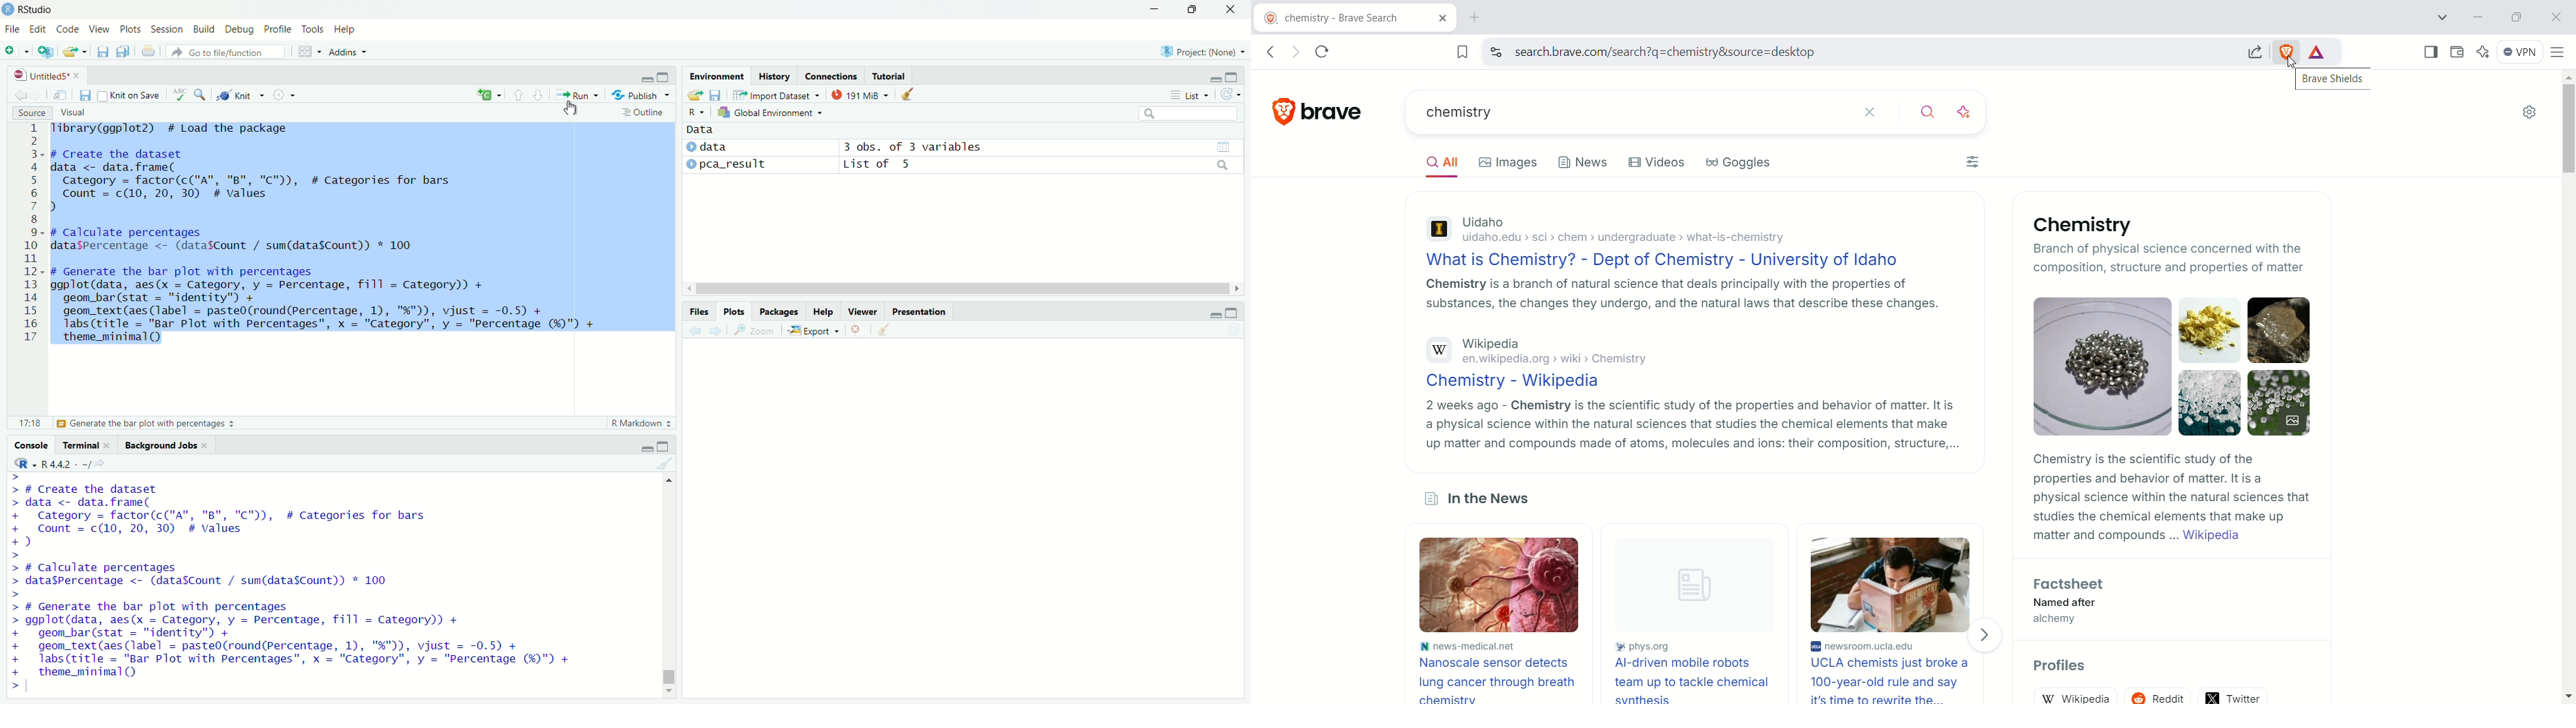 The height and width of the screenshot is (728, 2576). Describe the element at coordinates (696, 112) in the screenshot. I see `R language` at that location.